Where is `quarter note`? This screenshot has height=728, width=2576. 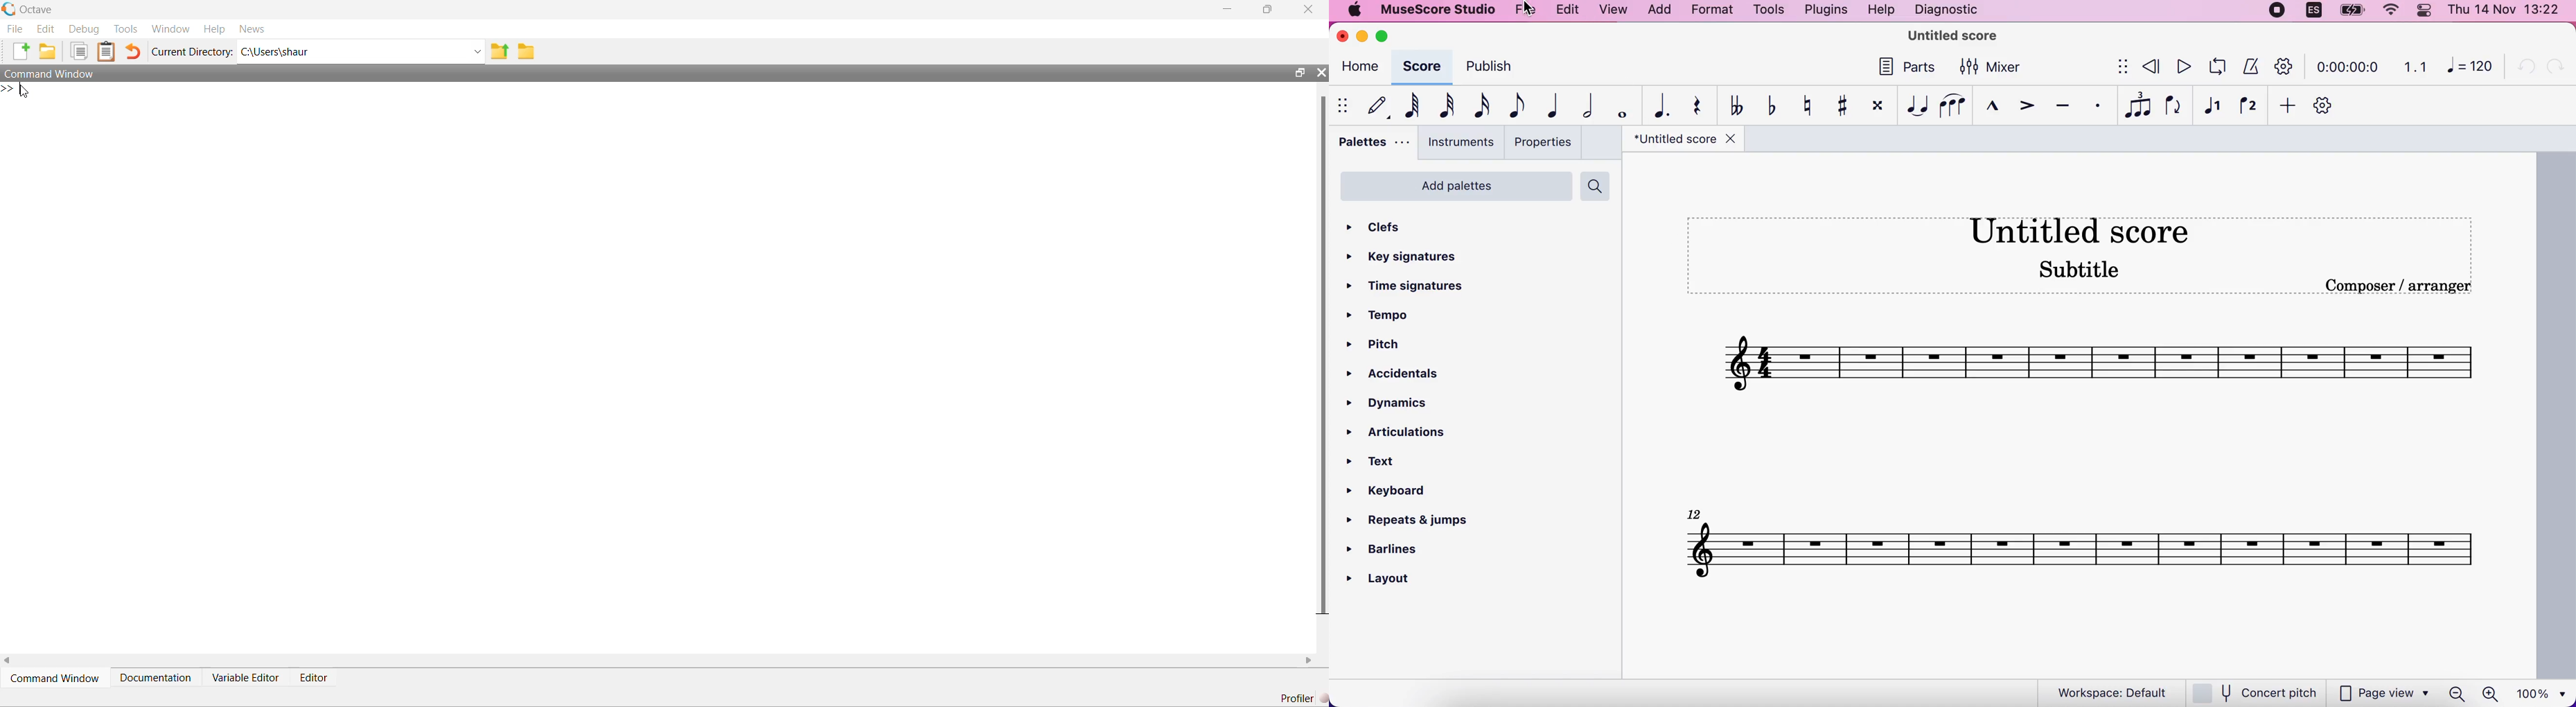 quarter note is located at coordinates (1554, 107).